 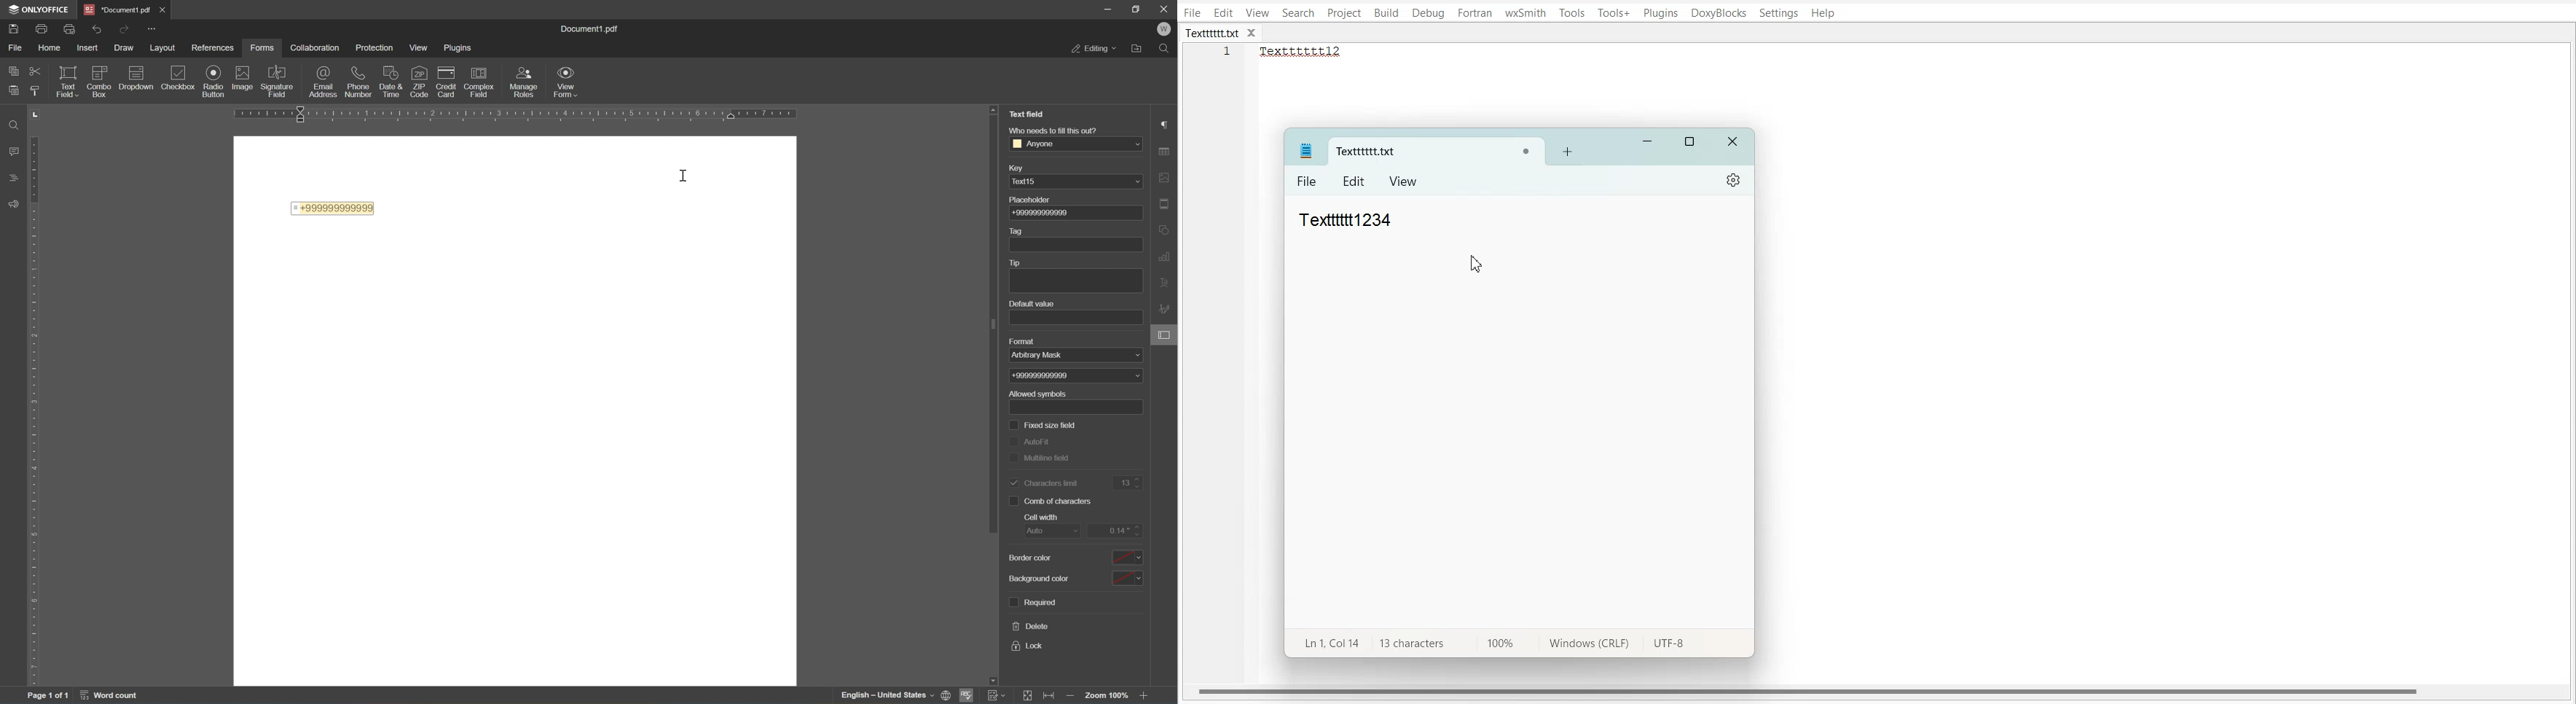 What do you see at coordinates (1040, 424) in the screenshot?
I see `Fixed size field` at bounding box center [1040, 424].